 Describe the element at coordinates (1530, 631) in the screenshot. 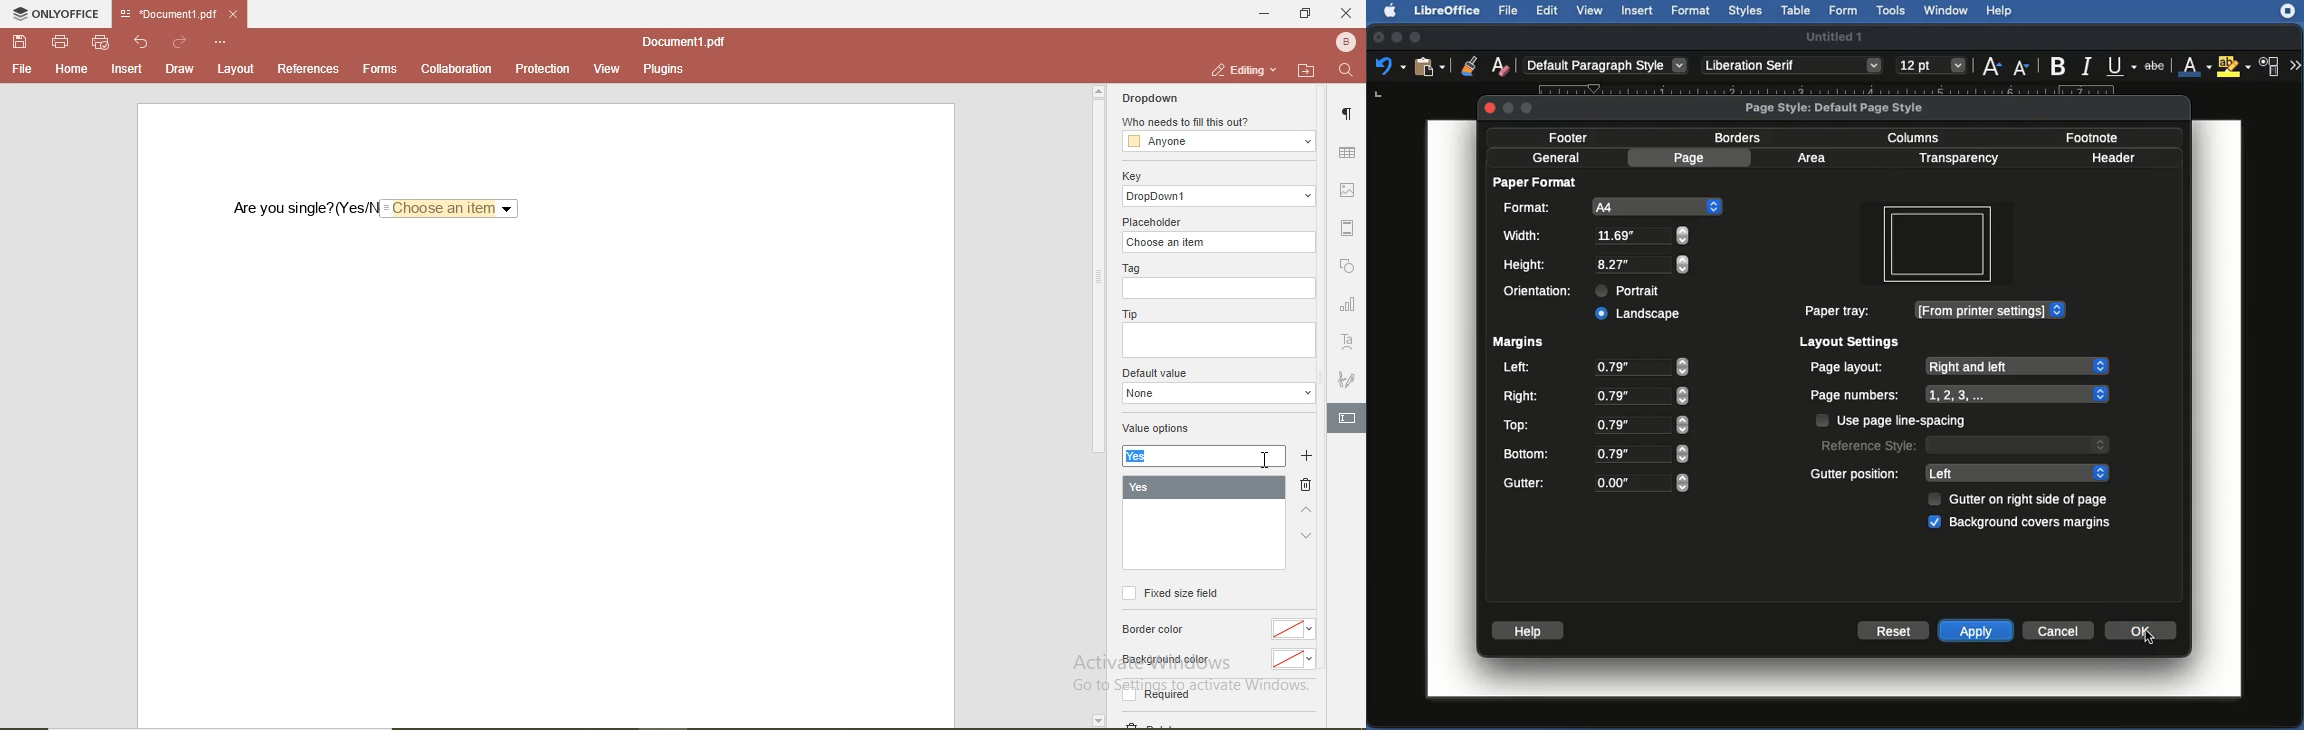

I see `Help` at that location.